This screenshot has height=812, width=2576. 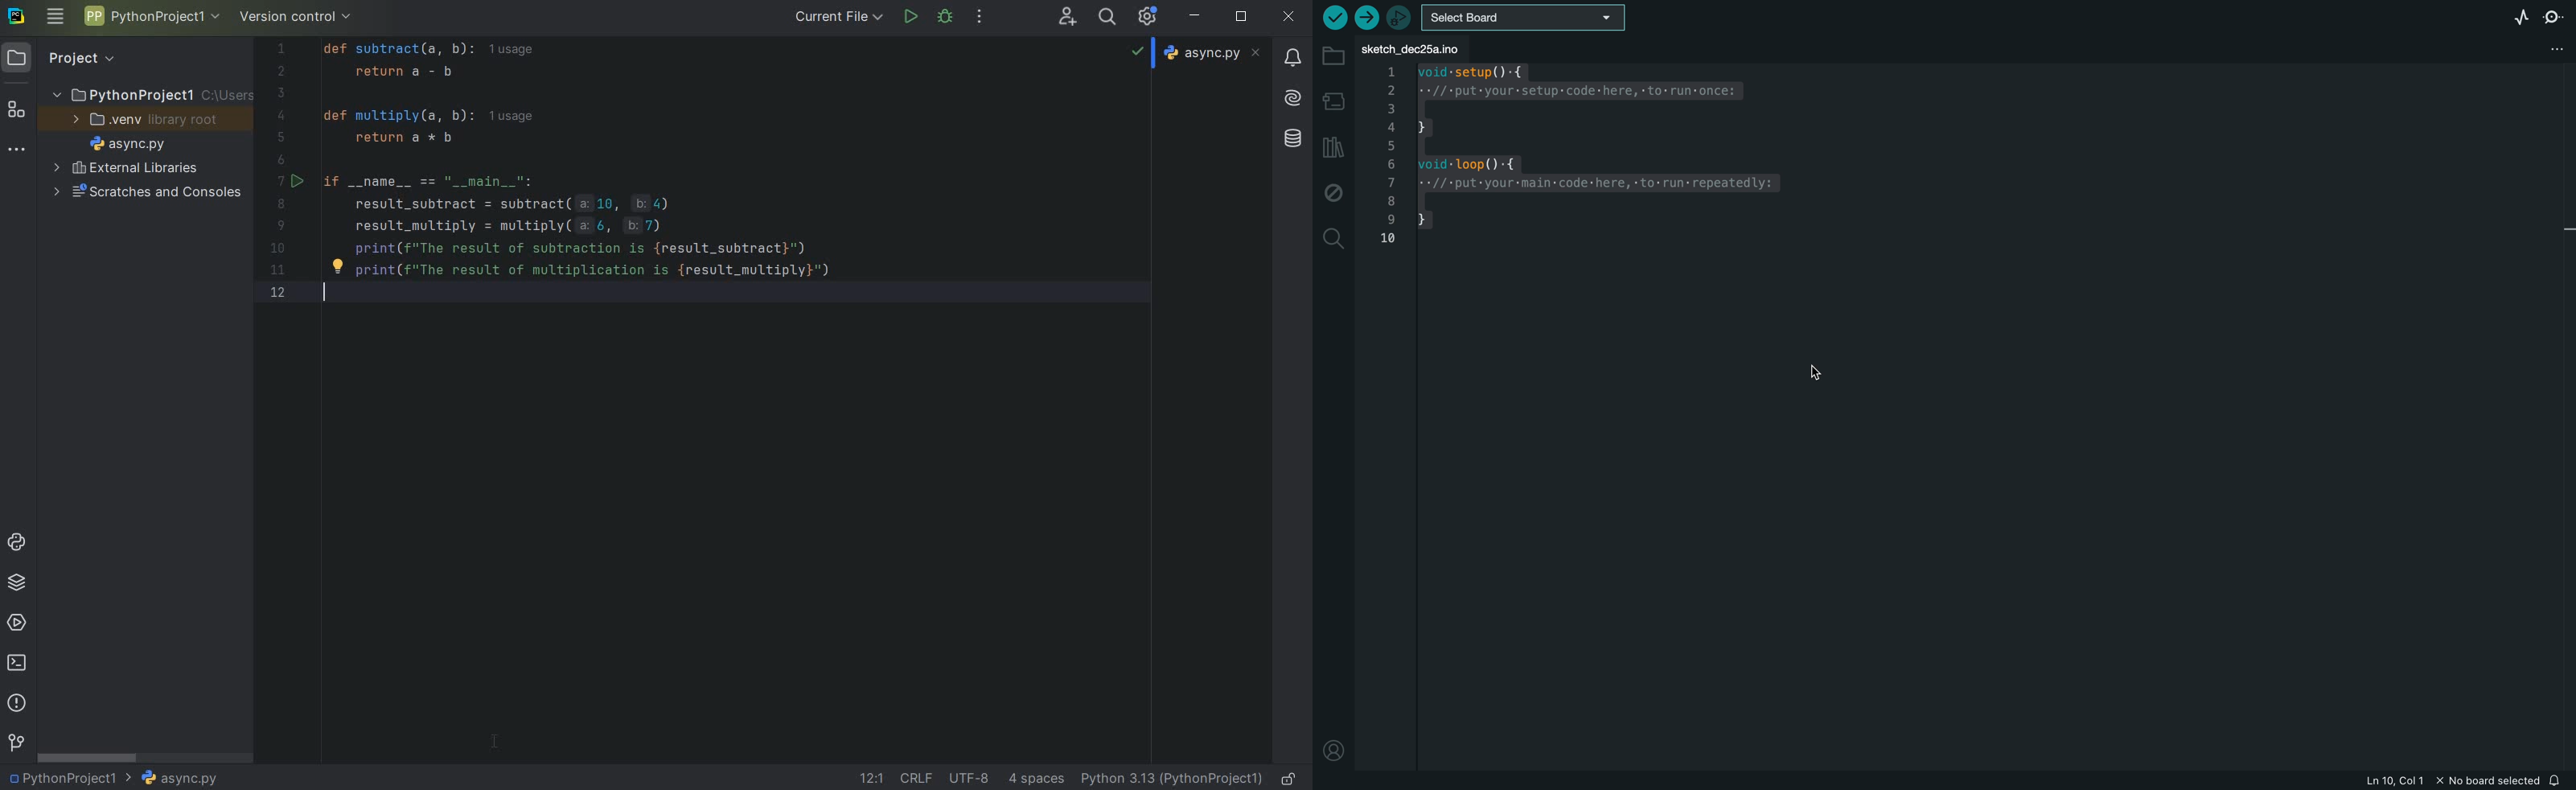 What do you see at coordinates (55, 16) in the screenshot?
I see `main menu` at bounding box center [55, 16].